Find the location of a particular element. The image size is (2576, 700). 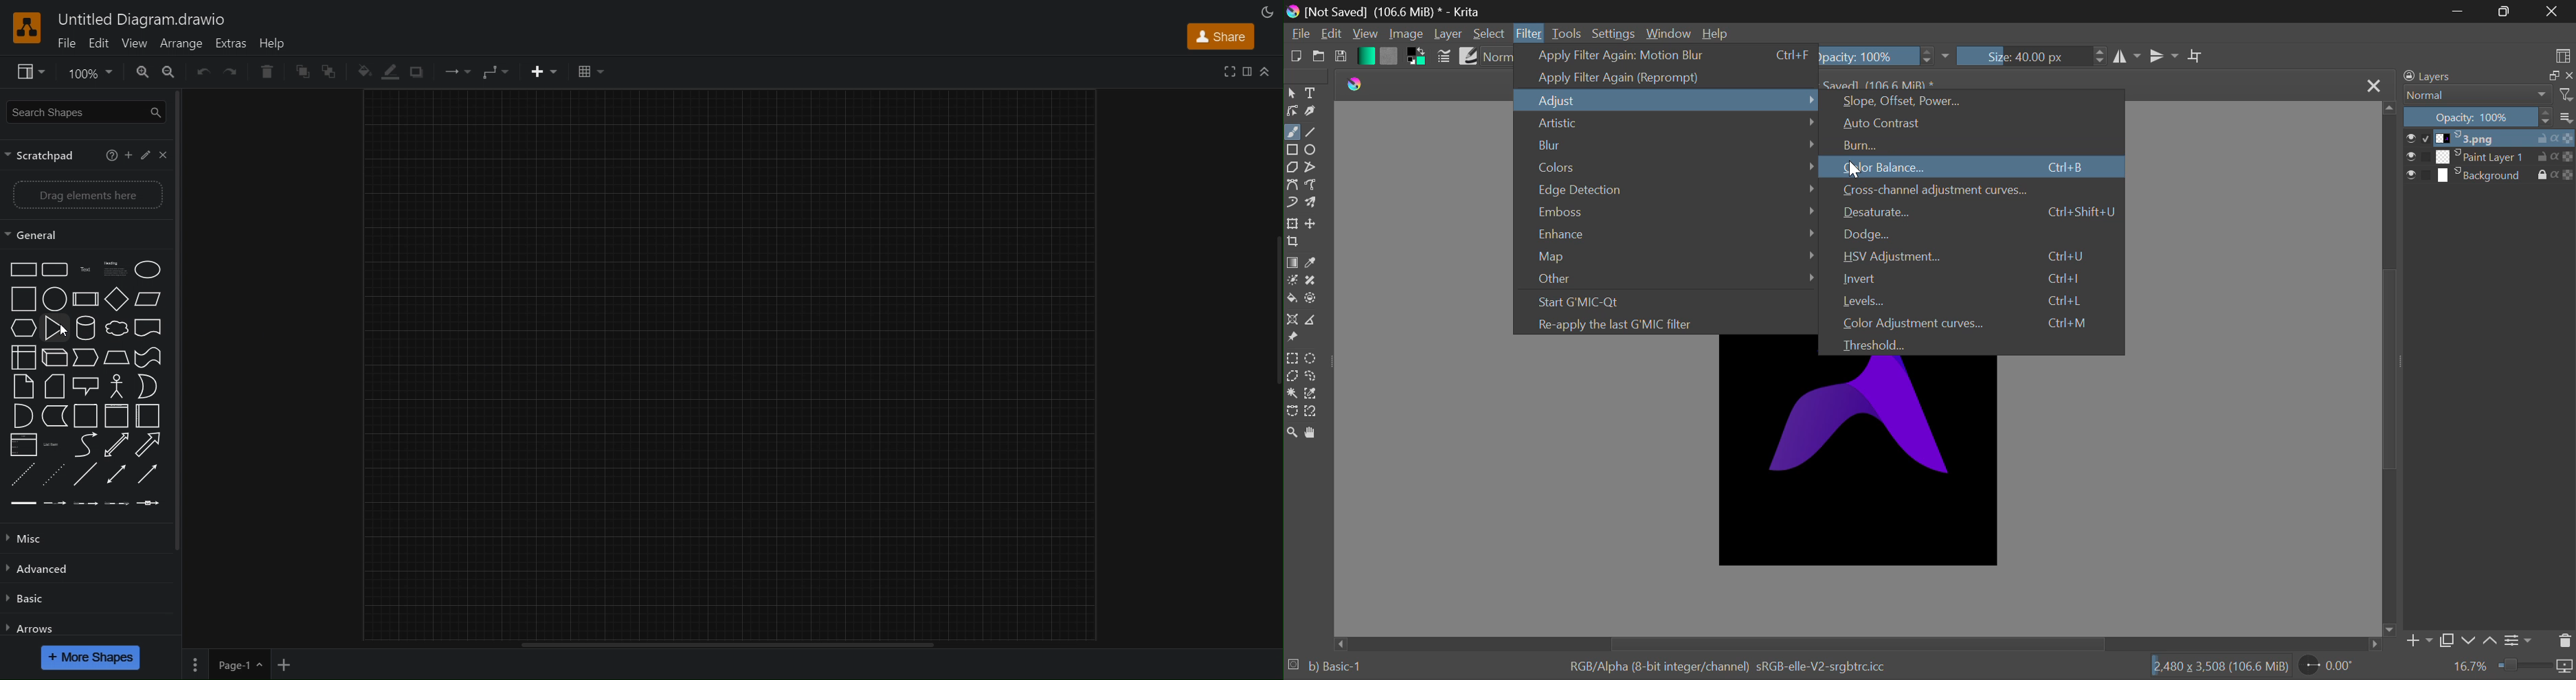

Circular Selection is located at coordinates (1312, 357).